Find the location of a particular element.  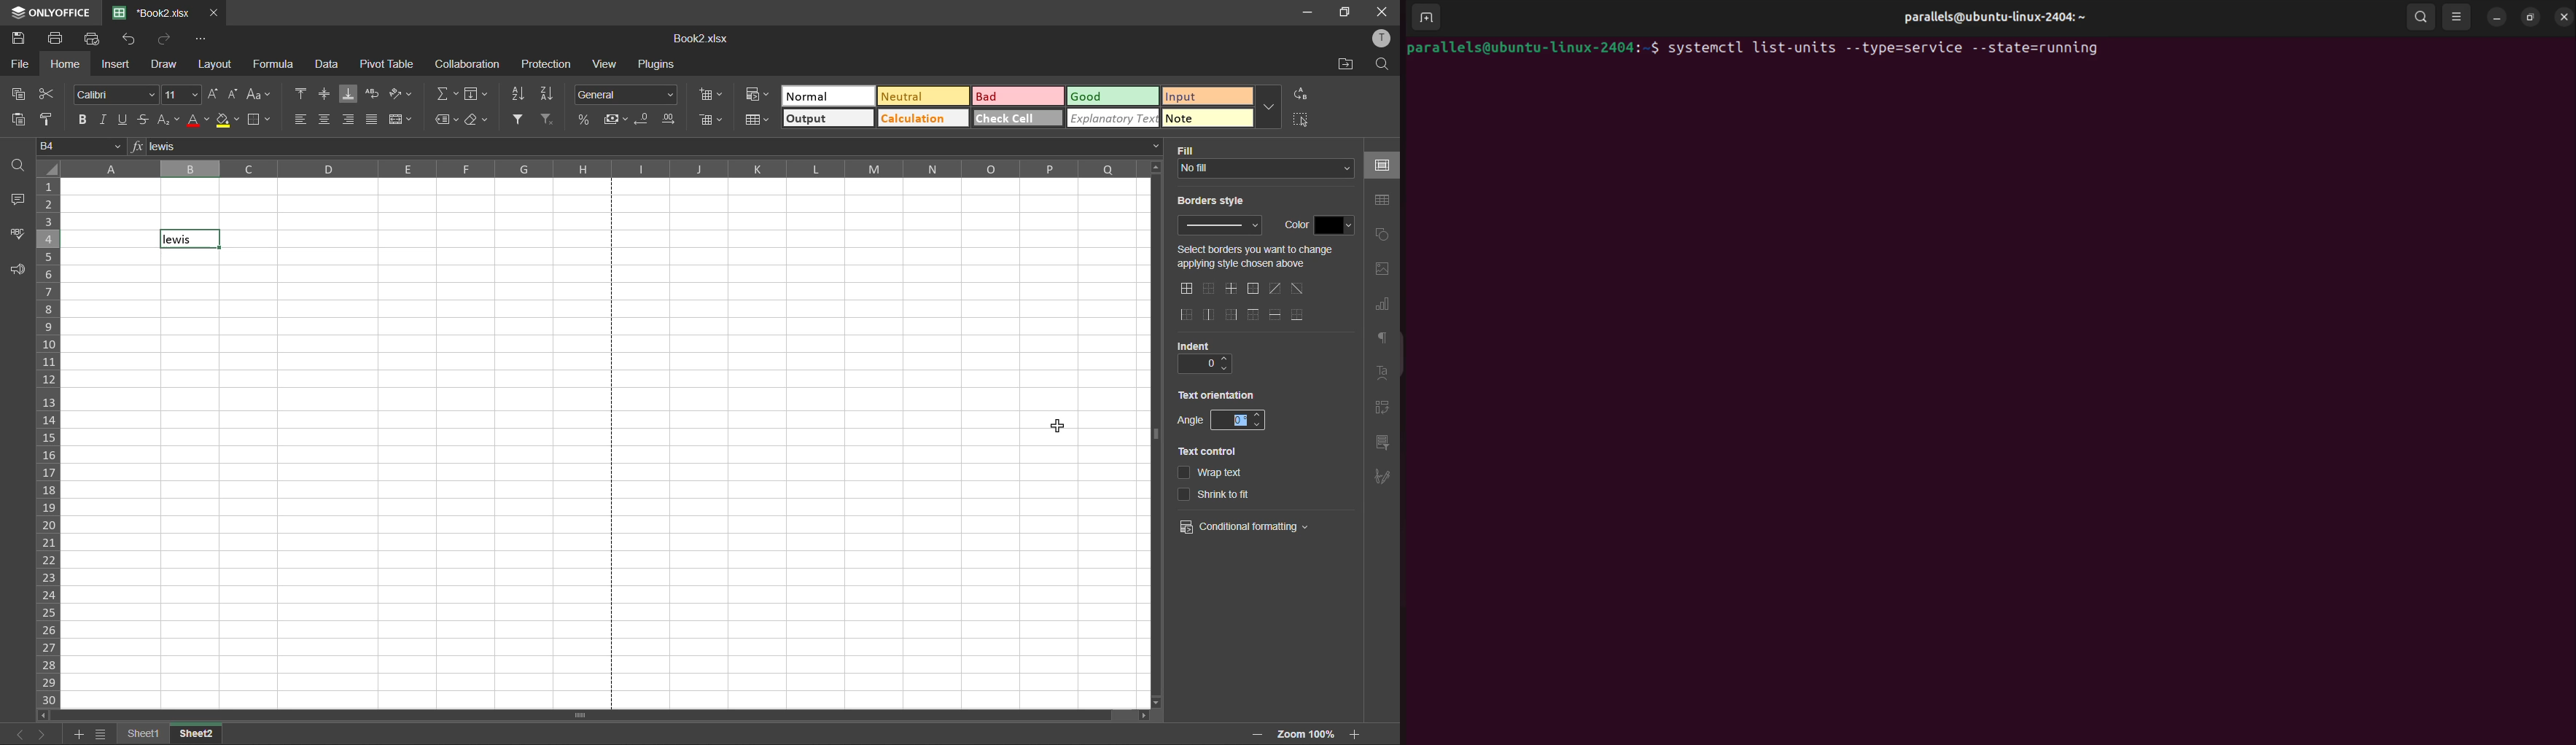

move right is located at coordinates (1139, 717).